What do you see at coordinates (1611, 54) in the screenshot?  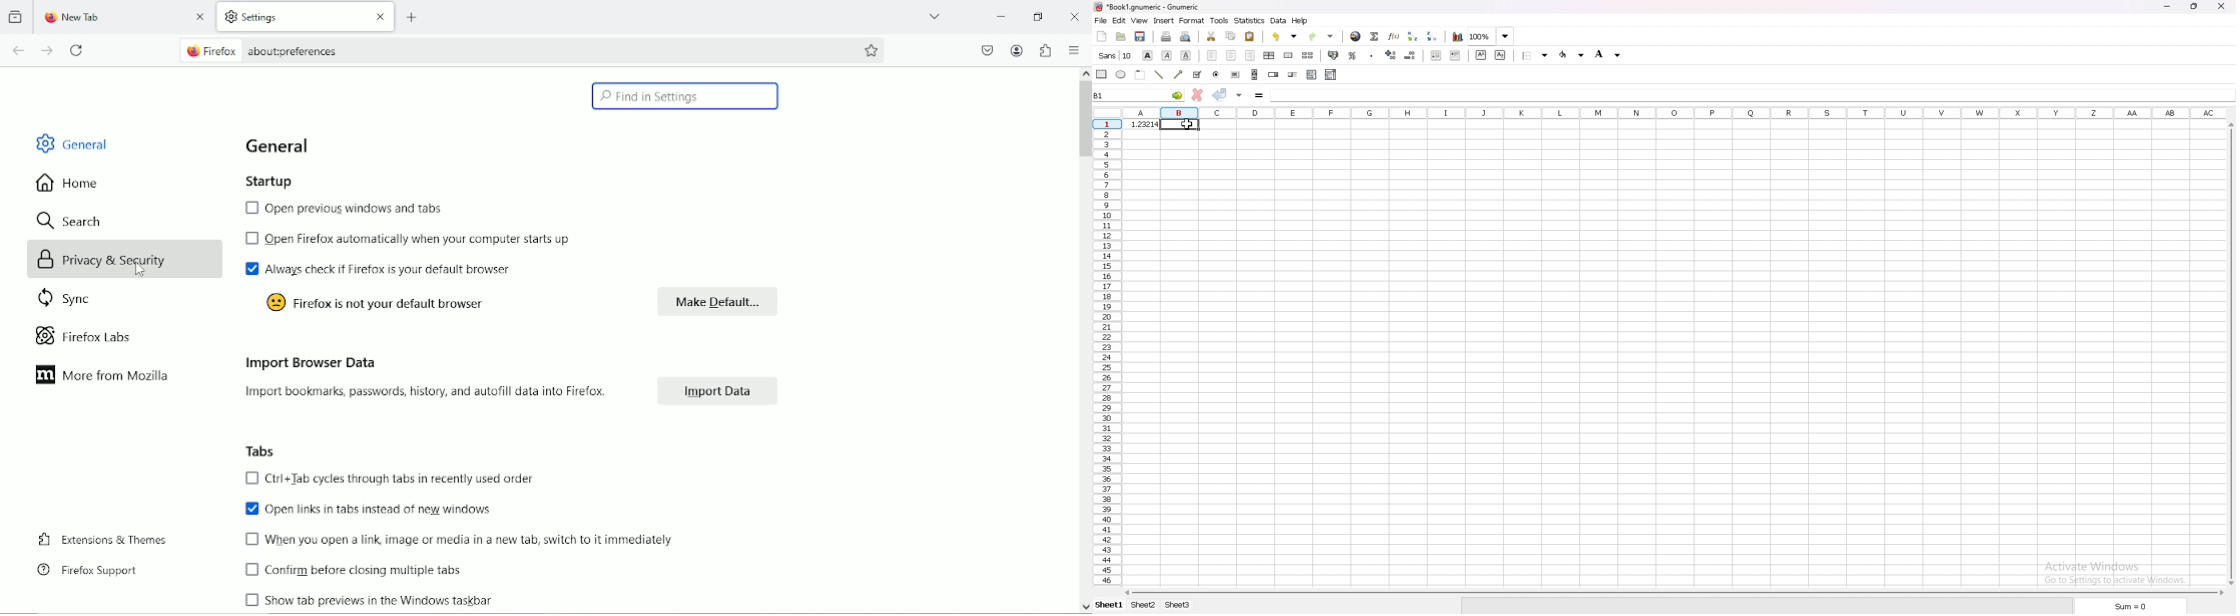 I see `background` at bounding box center [1611, 54].